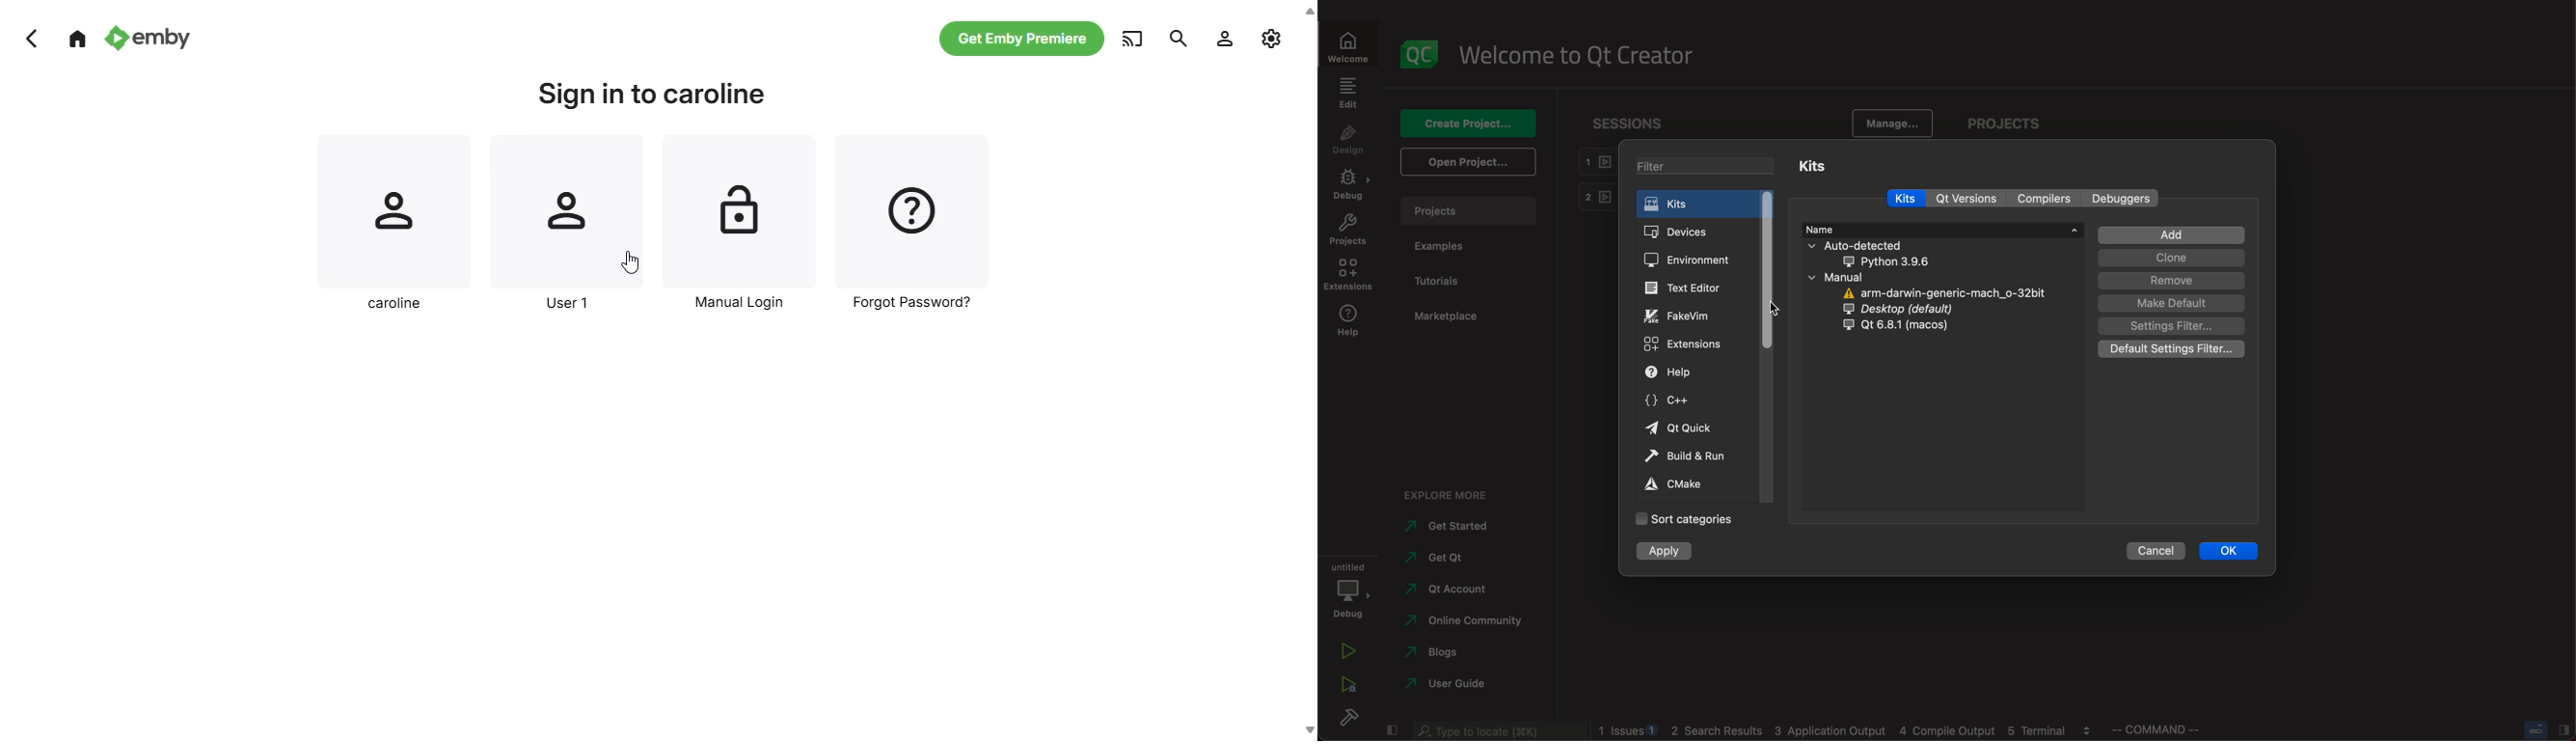  What do you see at coordinates (2155, 729) in the screenshot?
I see `command` at bounding box center [2155, 729].